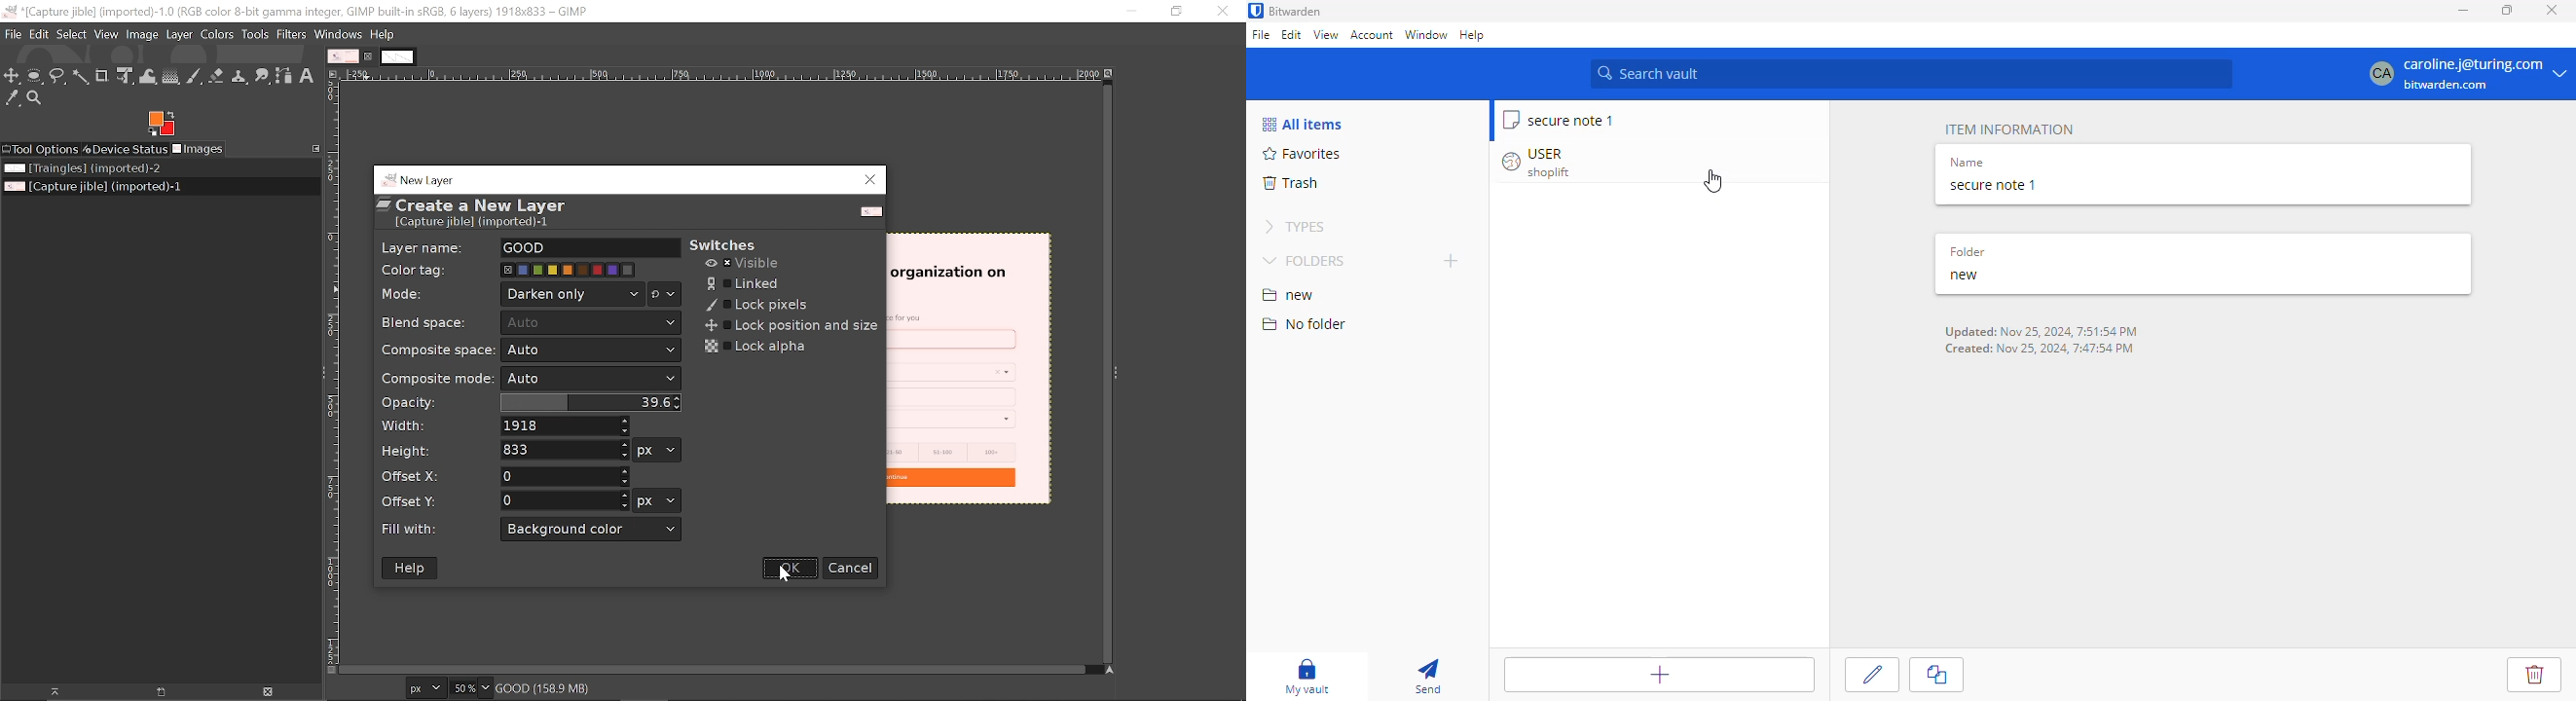 The image size is (2576, 728). What do you see at coordinates (592, 530) in the screenshot?
I see `Fill with` at bounding box center [592, 530].